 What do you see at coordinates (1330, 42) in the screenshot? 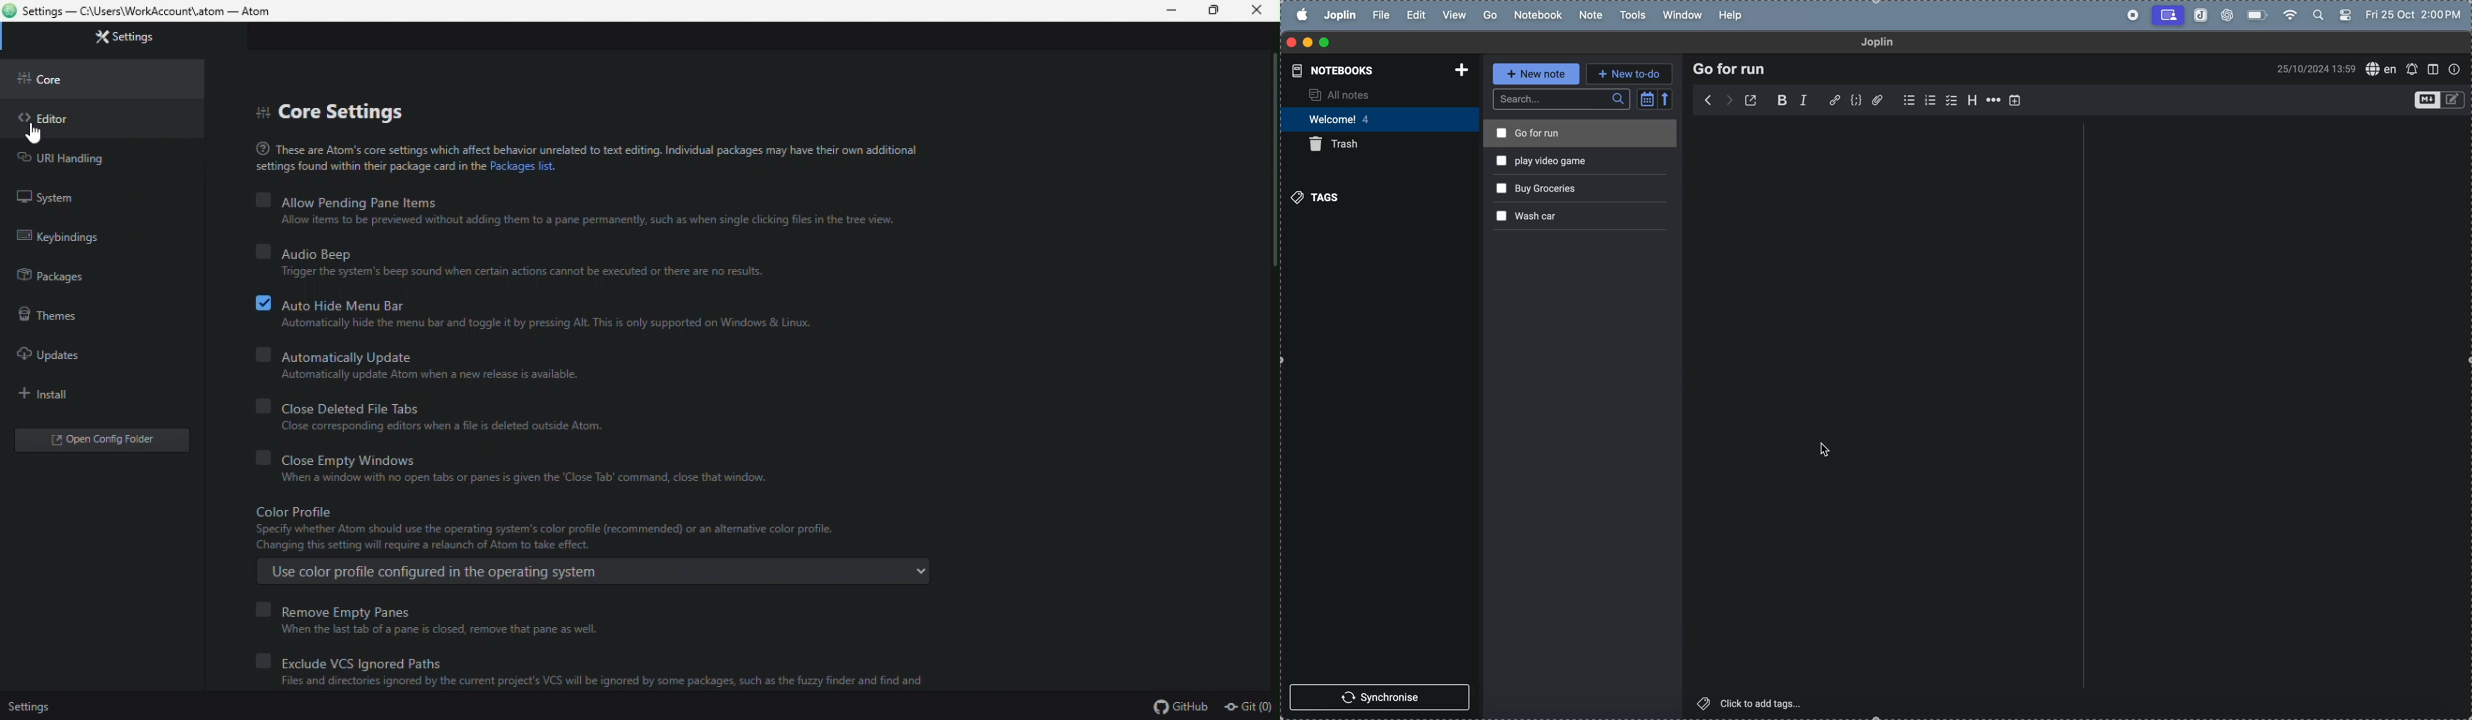
I see `maximize` at bounding box center [1330, 42].